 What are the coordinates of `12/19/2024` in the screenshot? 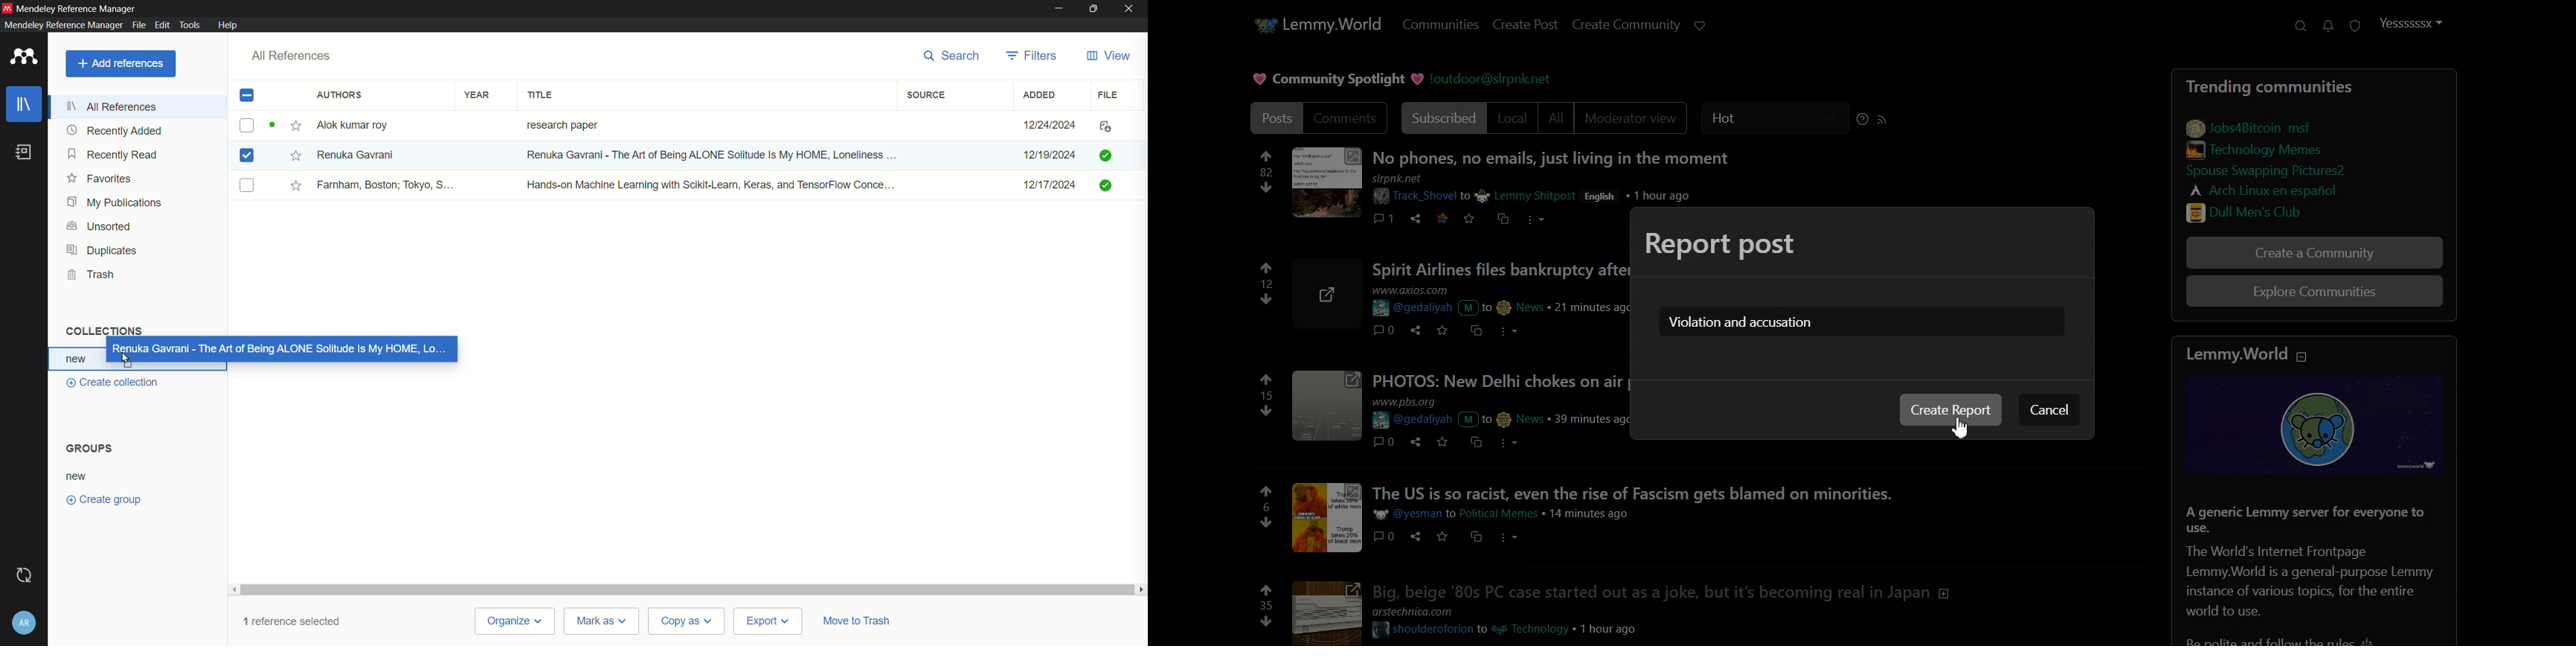 It's located at (1047, 155).